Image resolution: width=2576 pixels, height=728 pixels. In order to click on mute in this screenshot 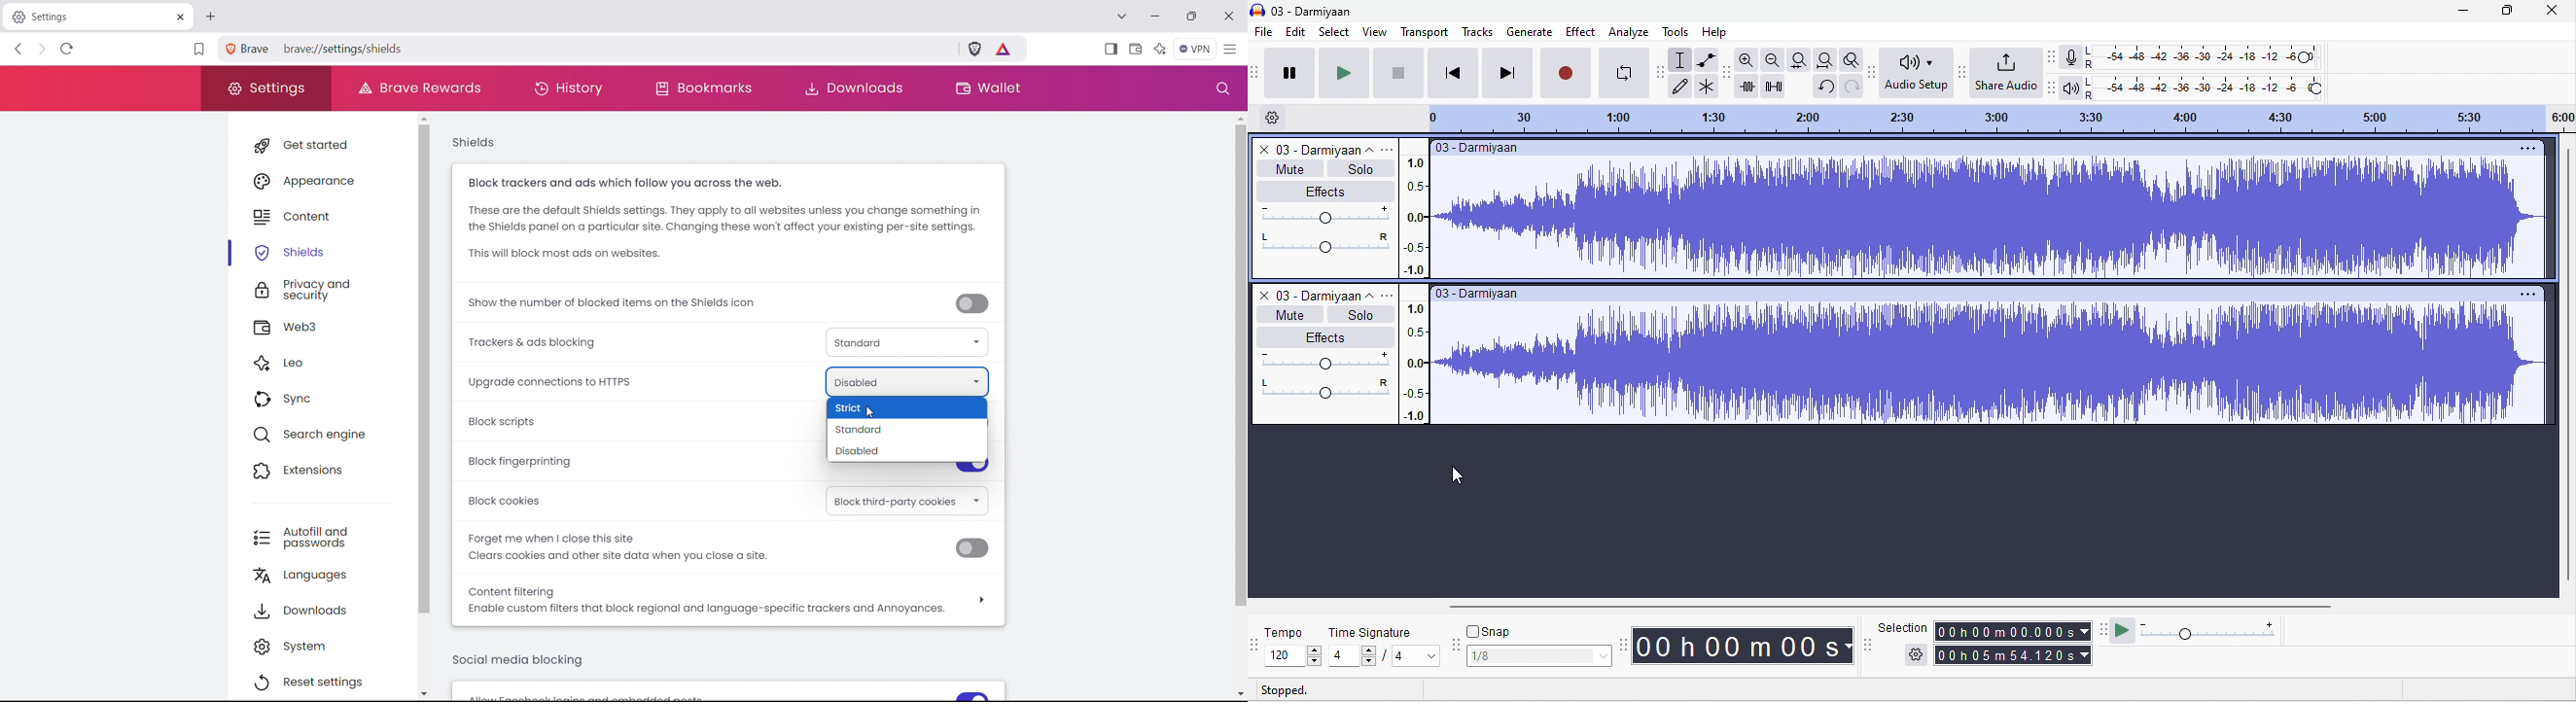, I will do `click(1291, 168)`.